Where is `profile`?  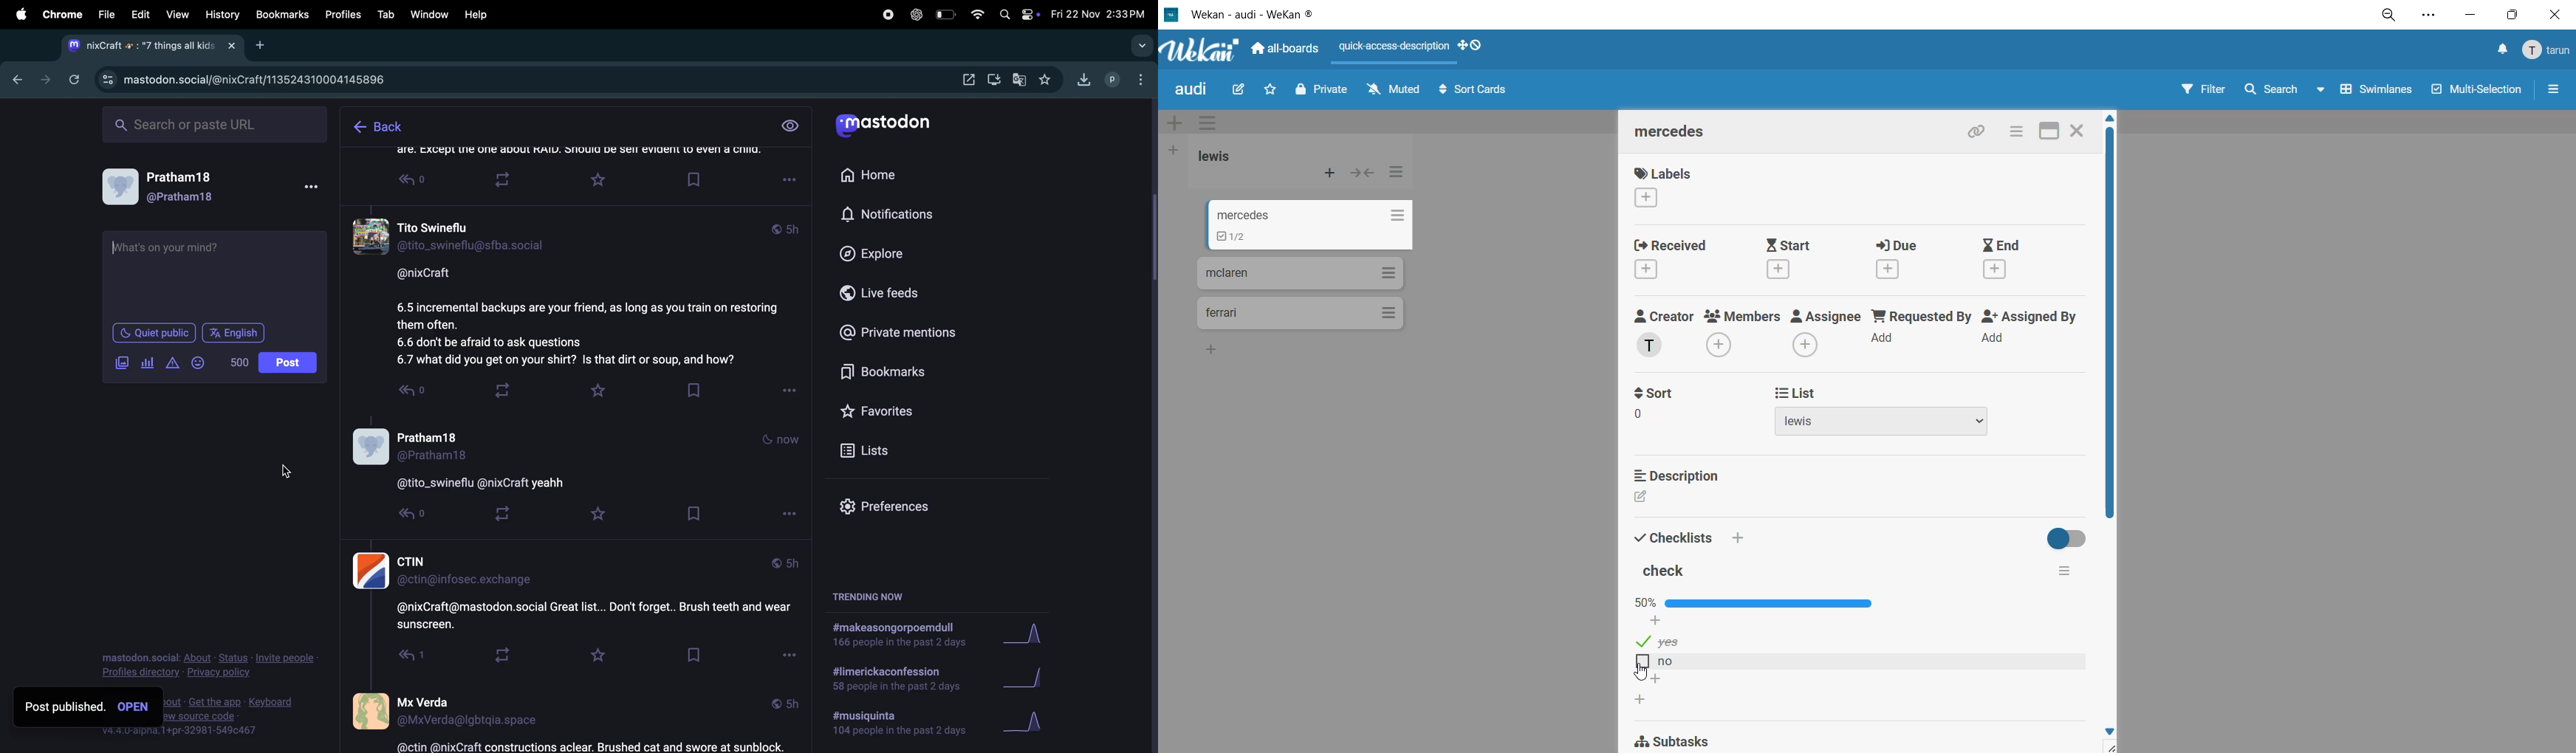 profile is located at coordinates (1112, 81).